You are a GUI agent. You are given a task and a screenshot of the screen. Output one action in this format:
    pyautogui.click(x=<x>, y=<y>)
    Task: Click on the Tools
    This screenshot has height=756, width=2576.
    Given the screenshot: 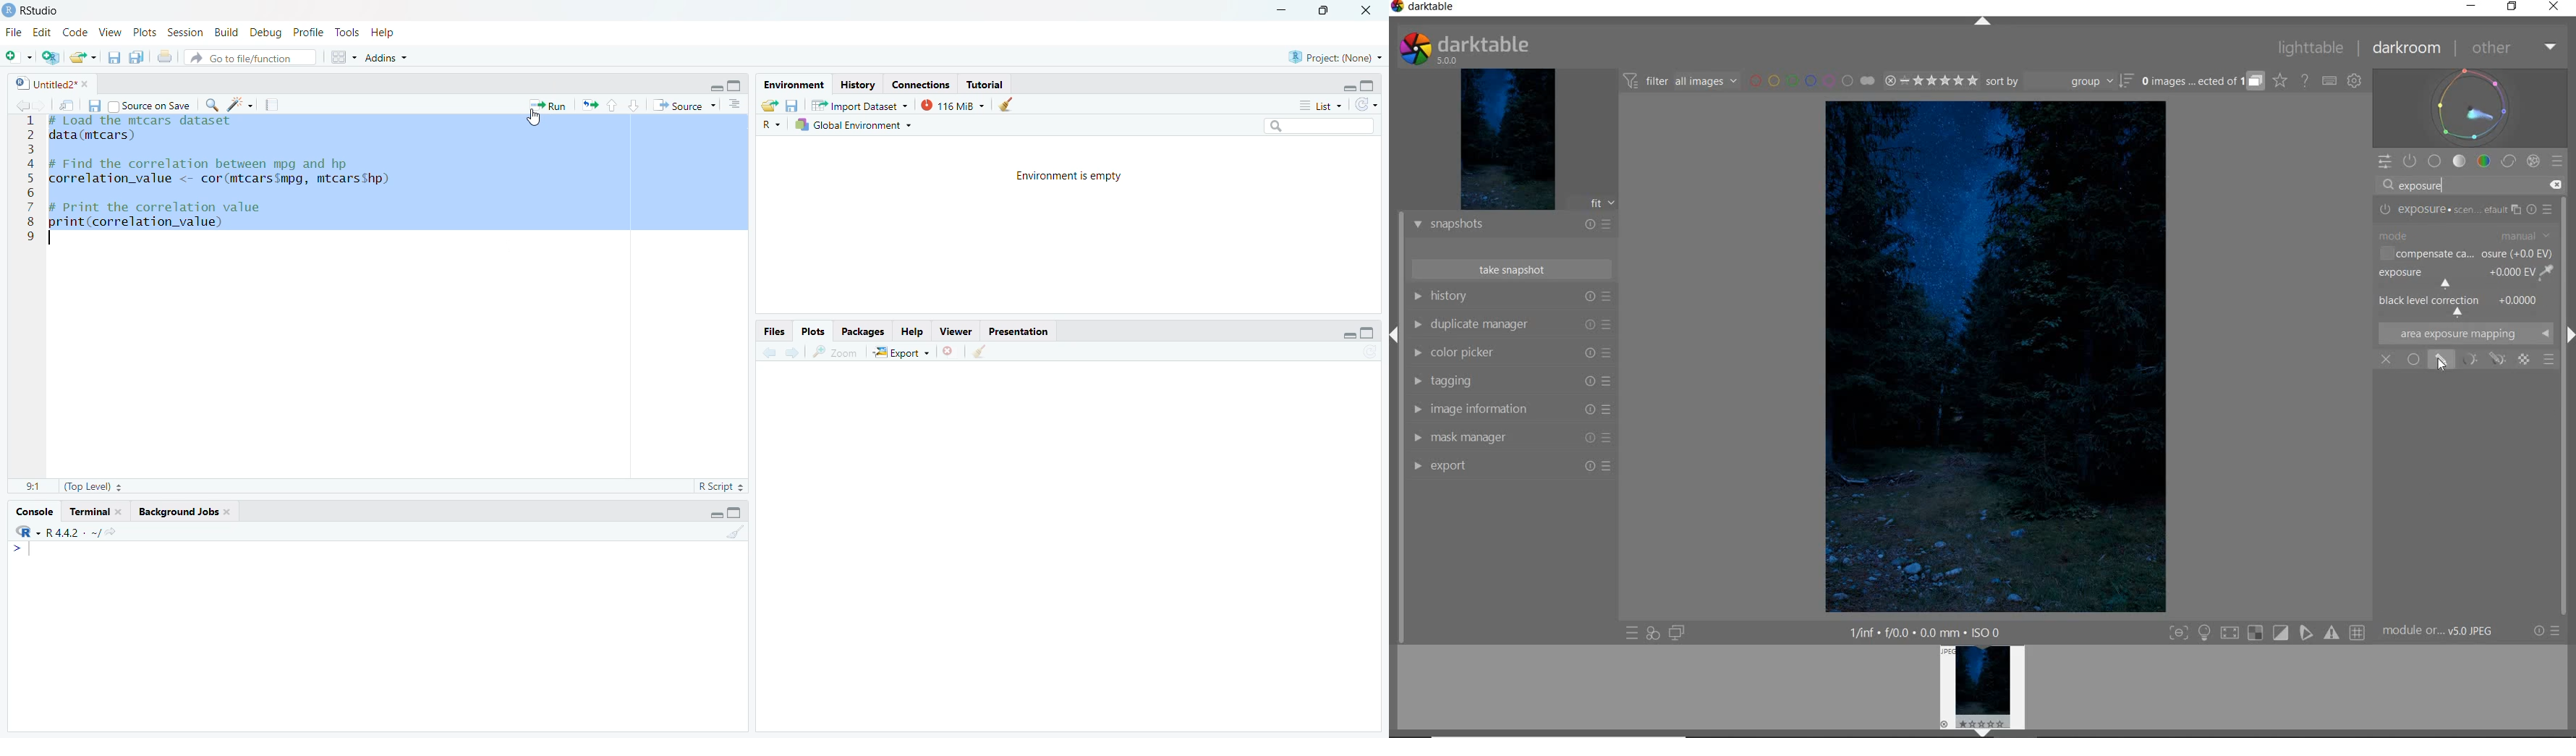 What is the action you would take?
    pyautogui.click(x=346, y=32)
    